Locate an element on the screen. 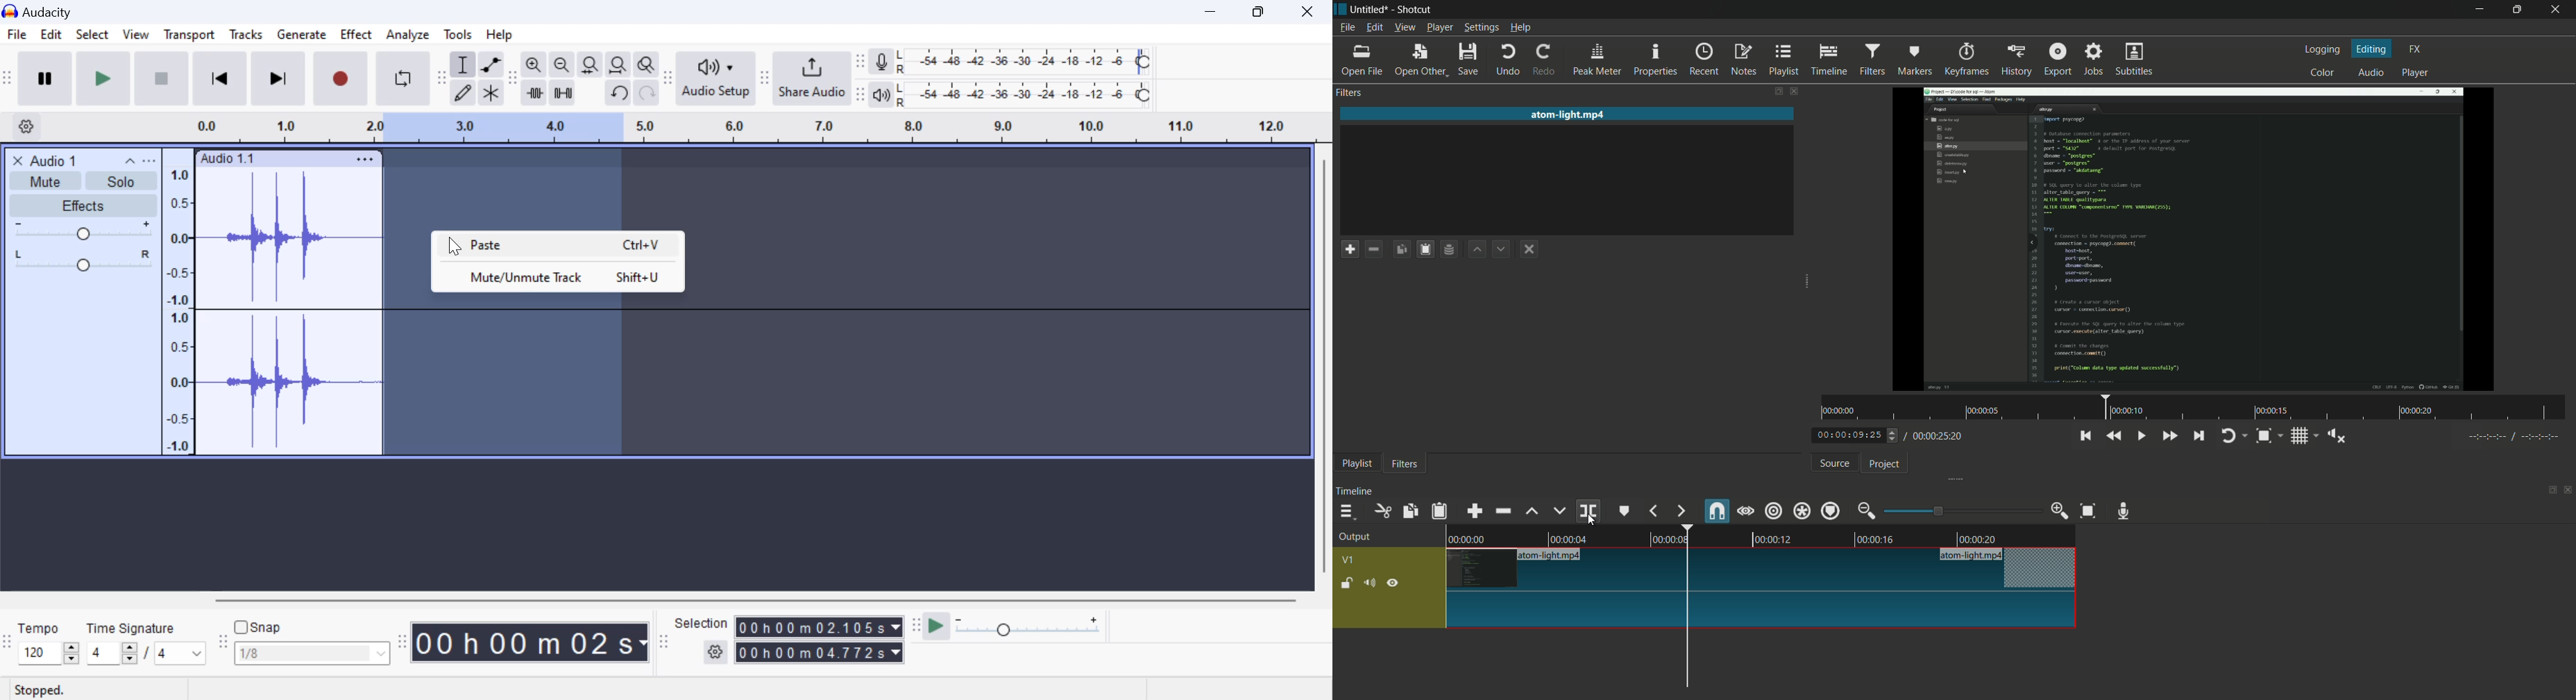 The height and width of the screenshot is (700, 2576). cursor is located at coordinates (1591, 520).